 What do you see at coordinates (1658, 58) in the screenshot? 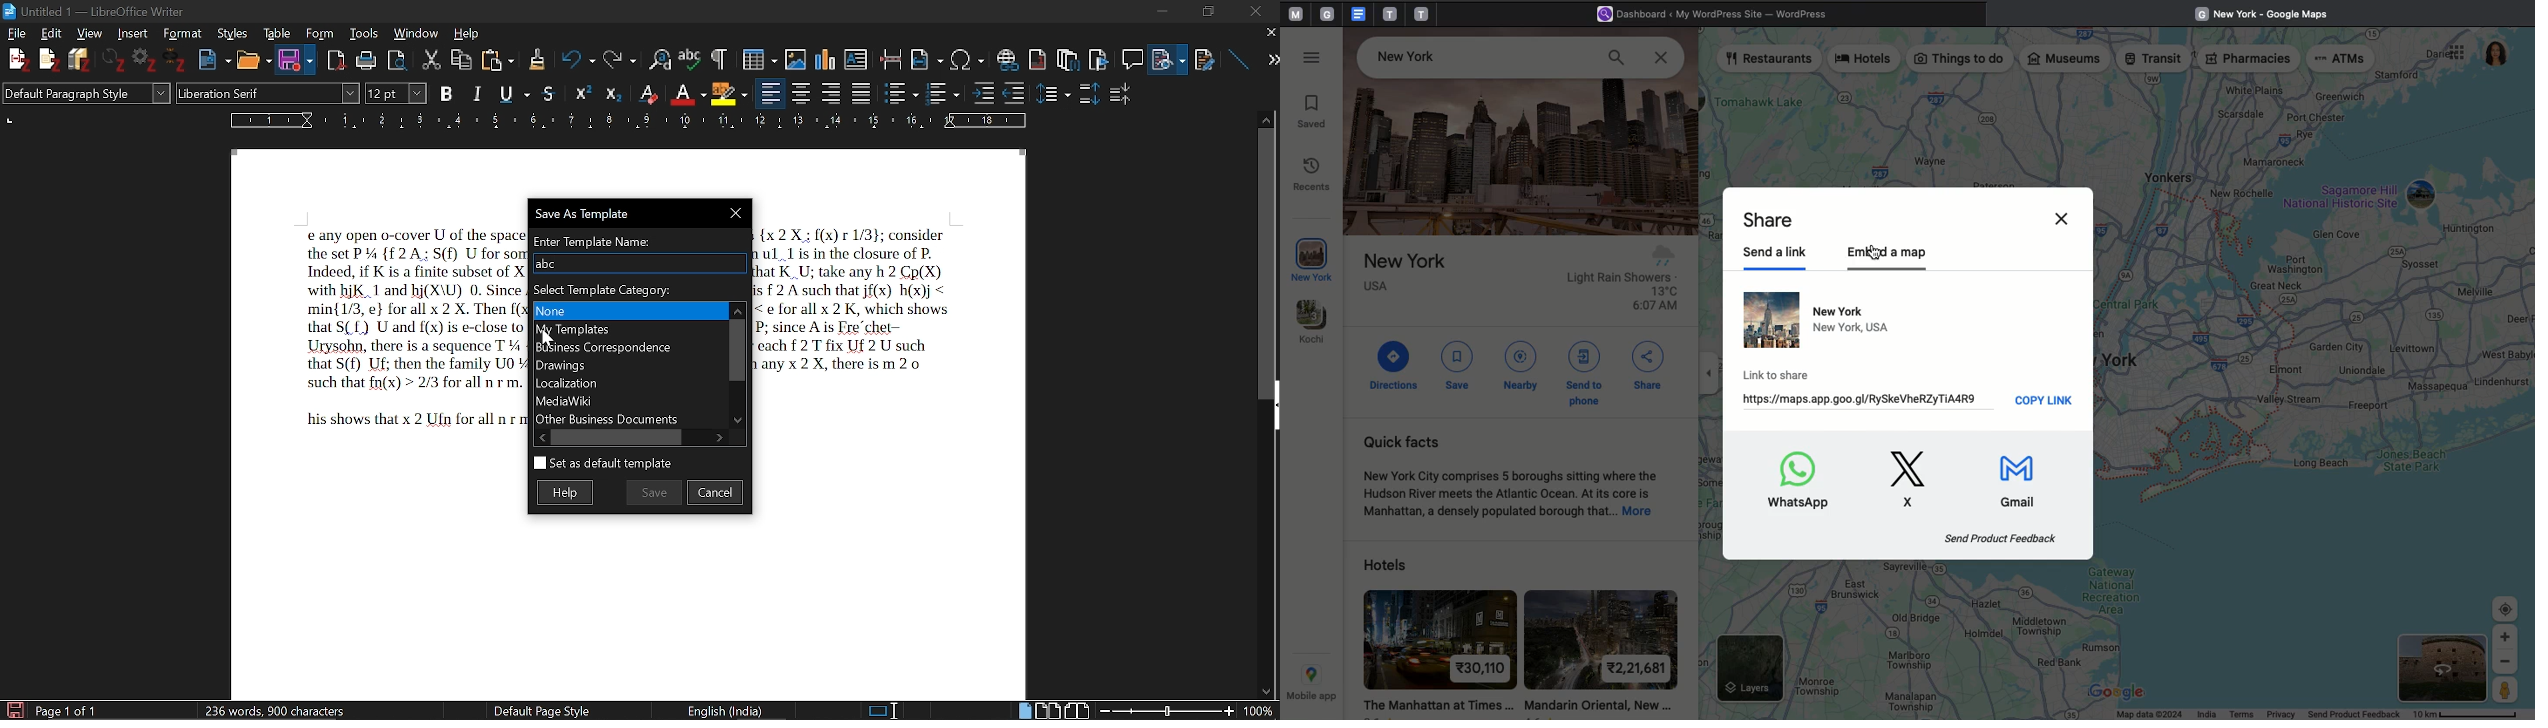
I see `Close` at bounding box center [1658, 58].